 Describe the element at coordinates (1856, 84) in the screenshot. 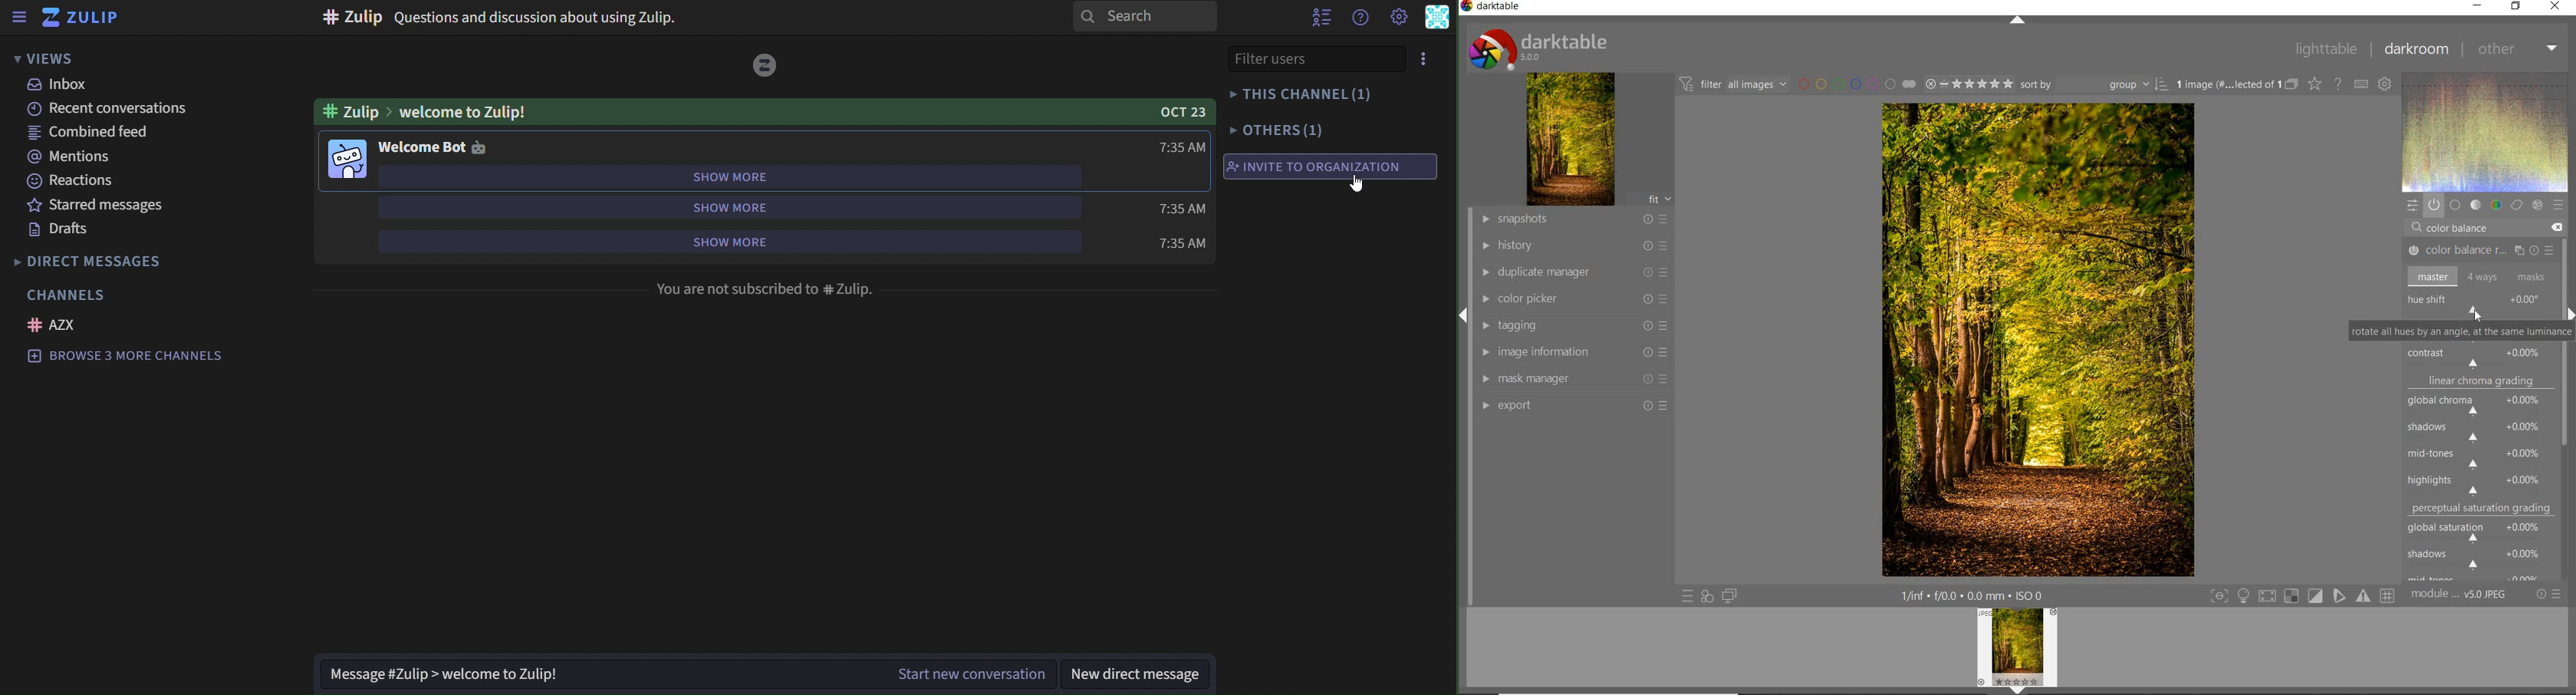

I see `filter by image color label` at that location.